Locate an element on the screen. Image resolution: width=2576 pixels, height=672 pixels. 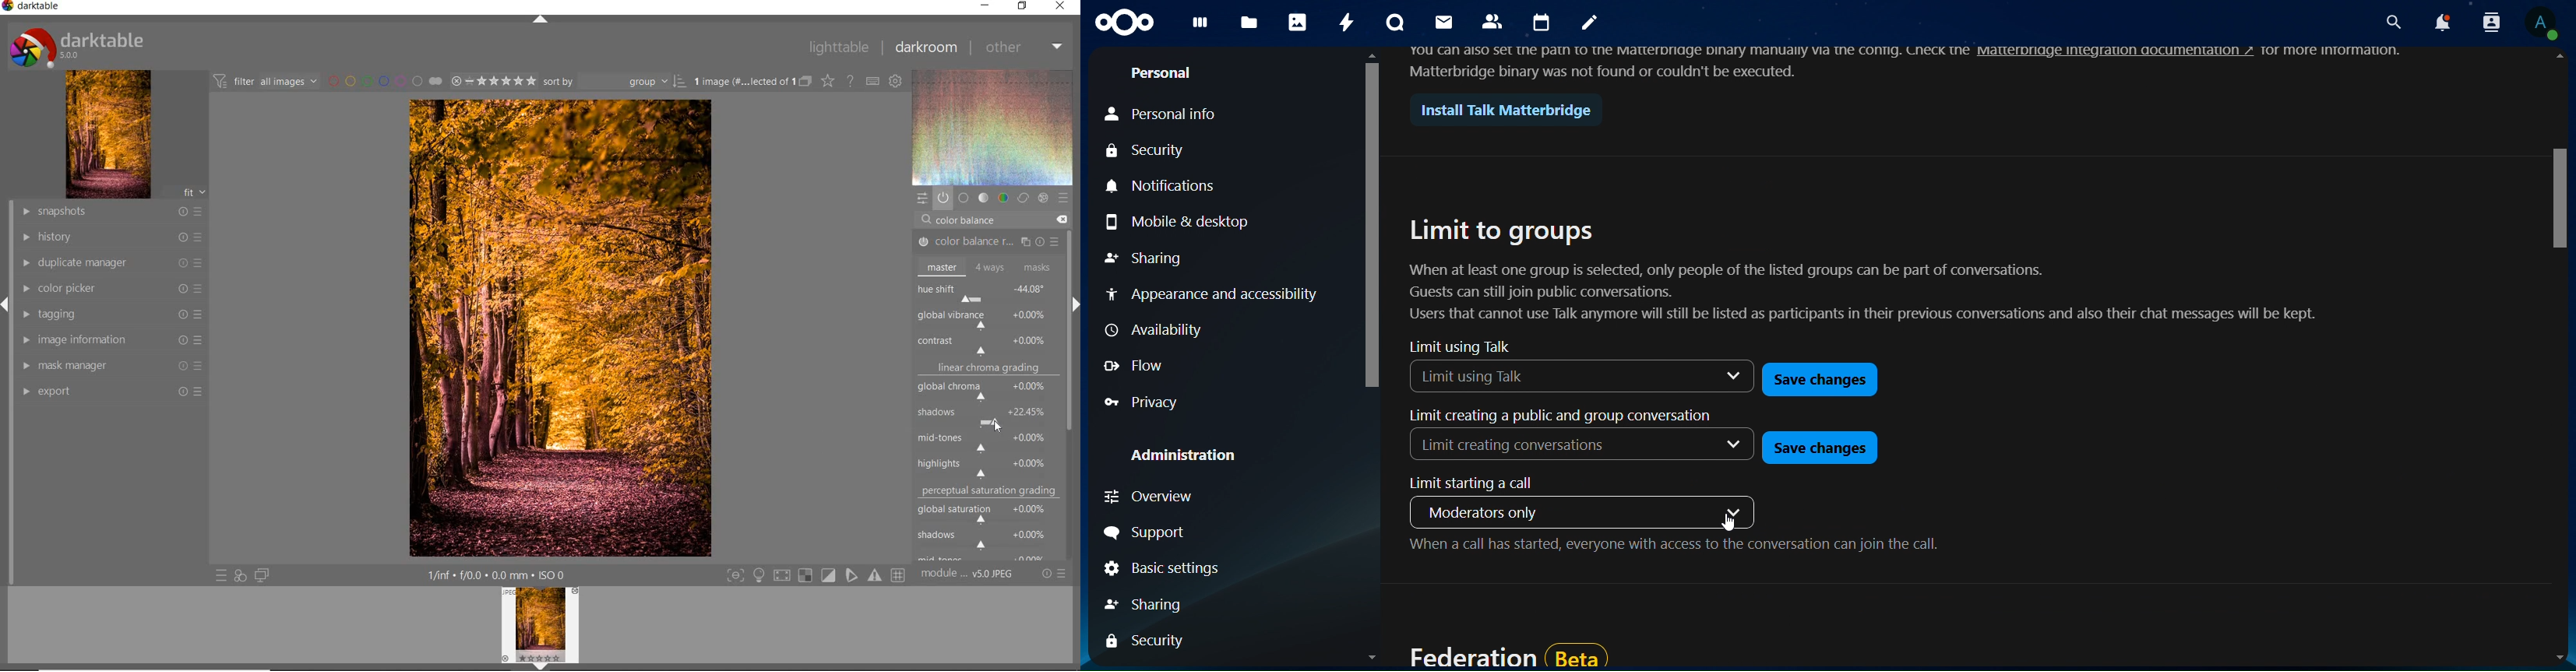
selected image is located at coordinates (560, 328).